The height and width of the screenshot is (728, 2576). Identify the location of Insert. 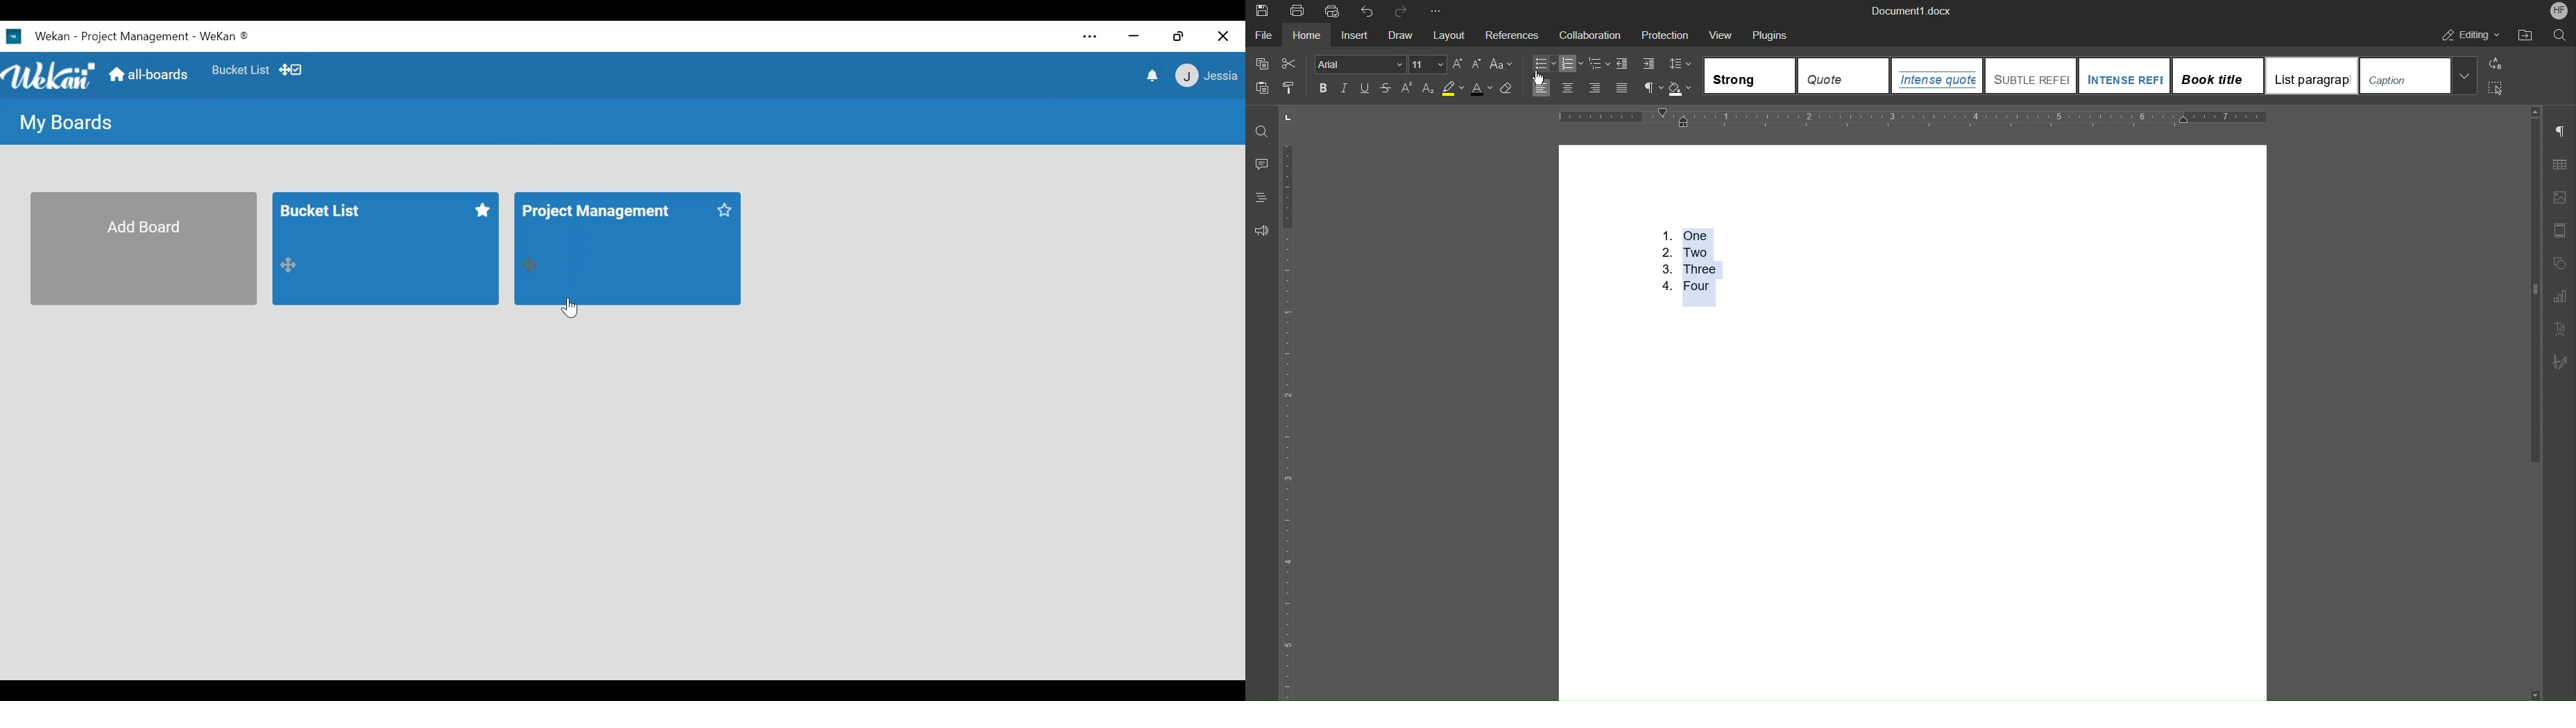
(1358, 33).